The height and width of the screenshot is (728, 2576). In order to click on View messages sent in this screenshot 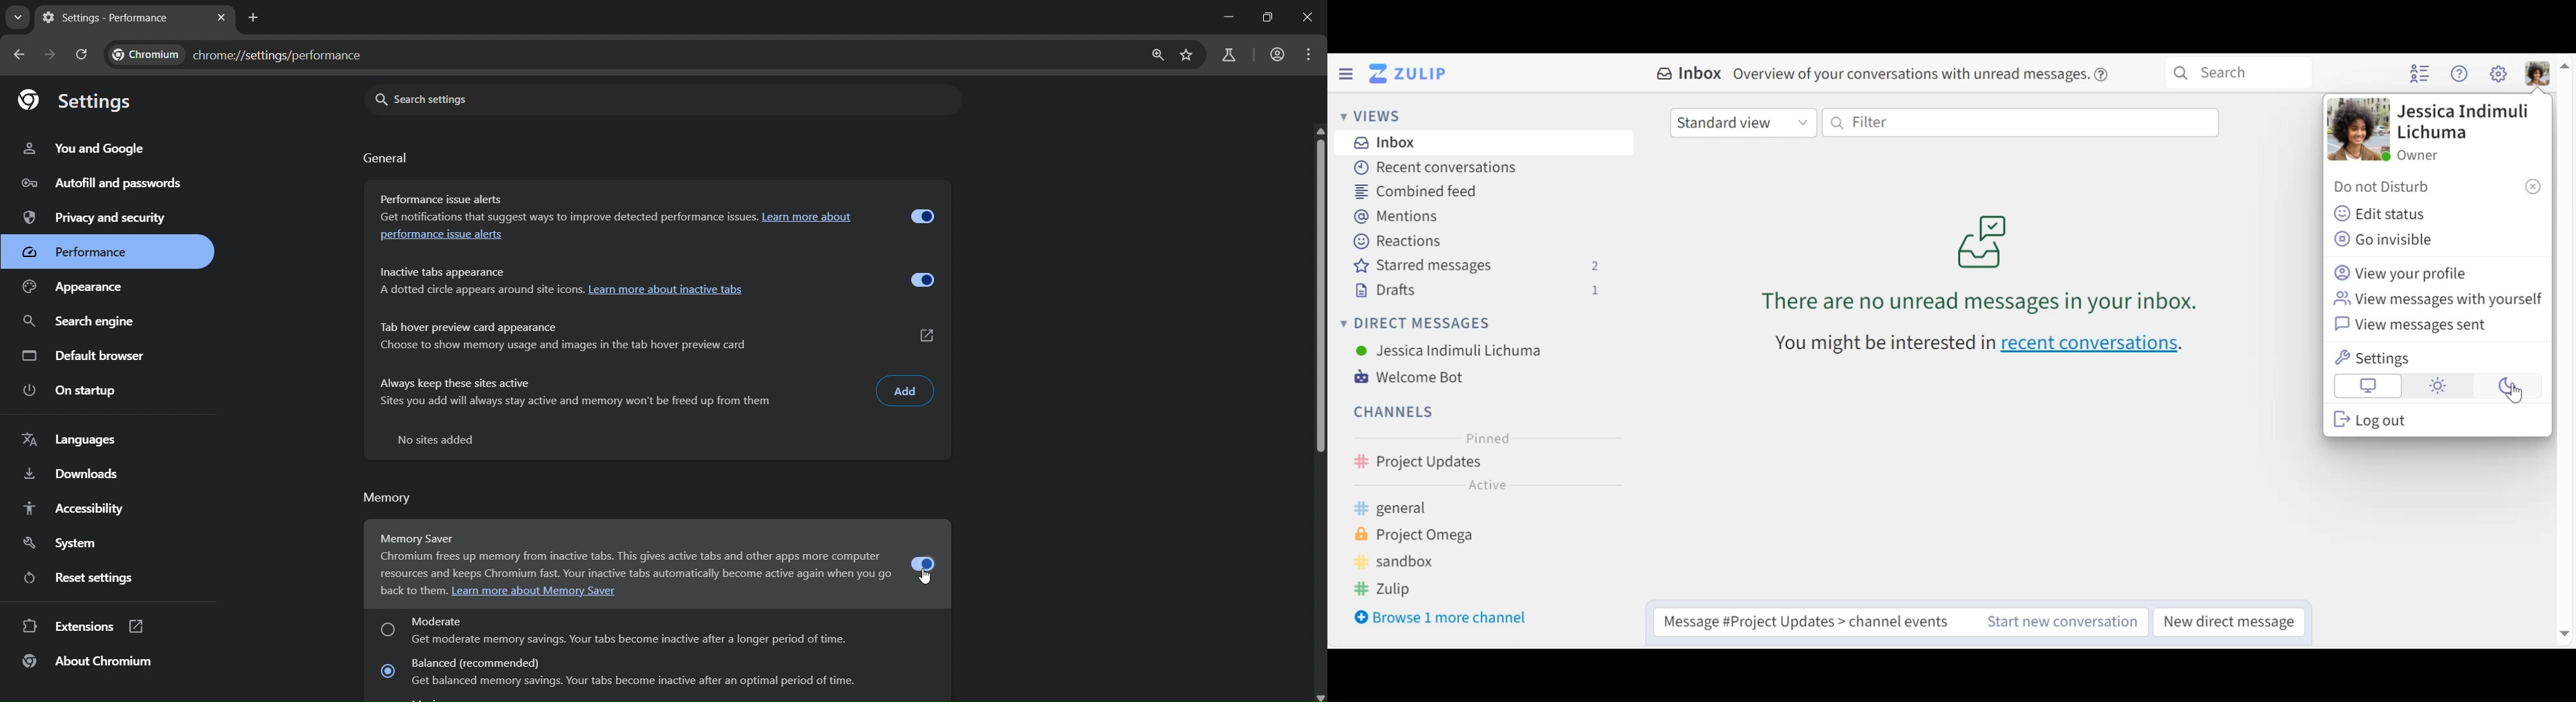, I will do `click(2416, 327)`.